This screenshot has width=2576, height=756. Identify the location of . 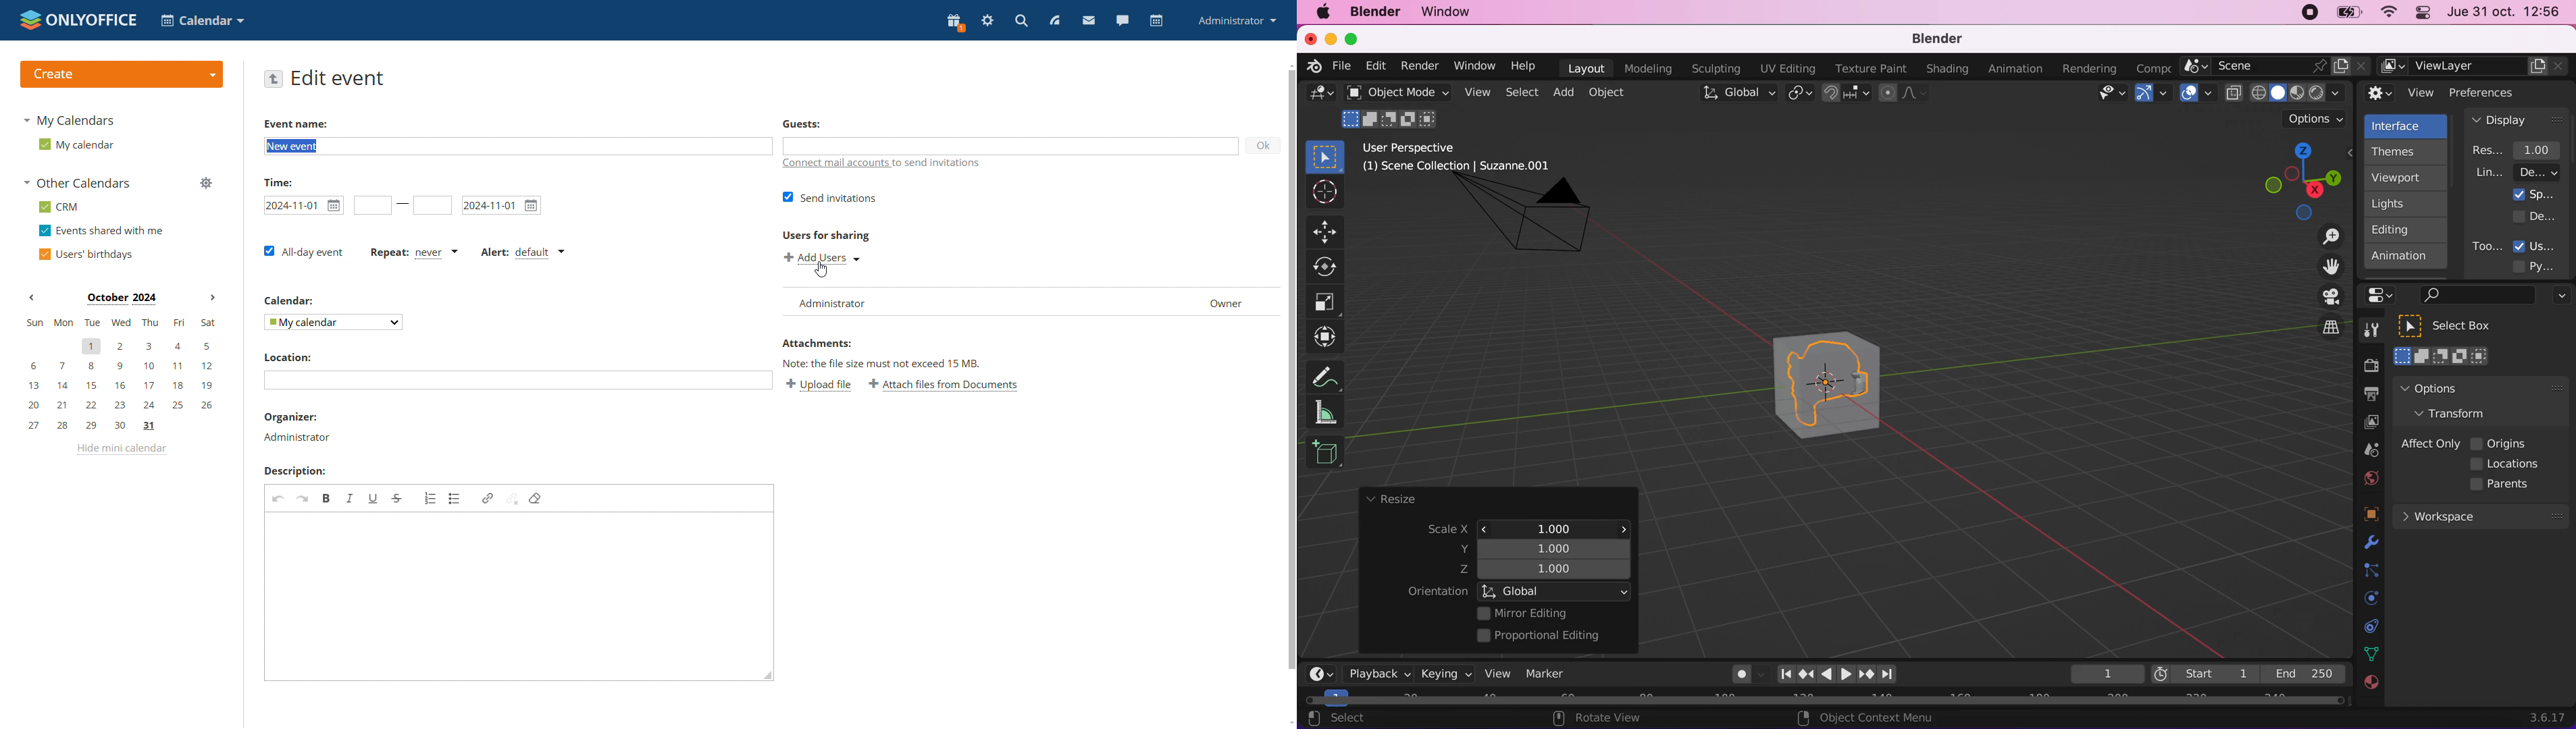
(1323, 192).